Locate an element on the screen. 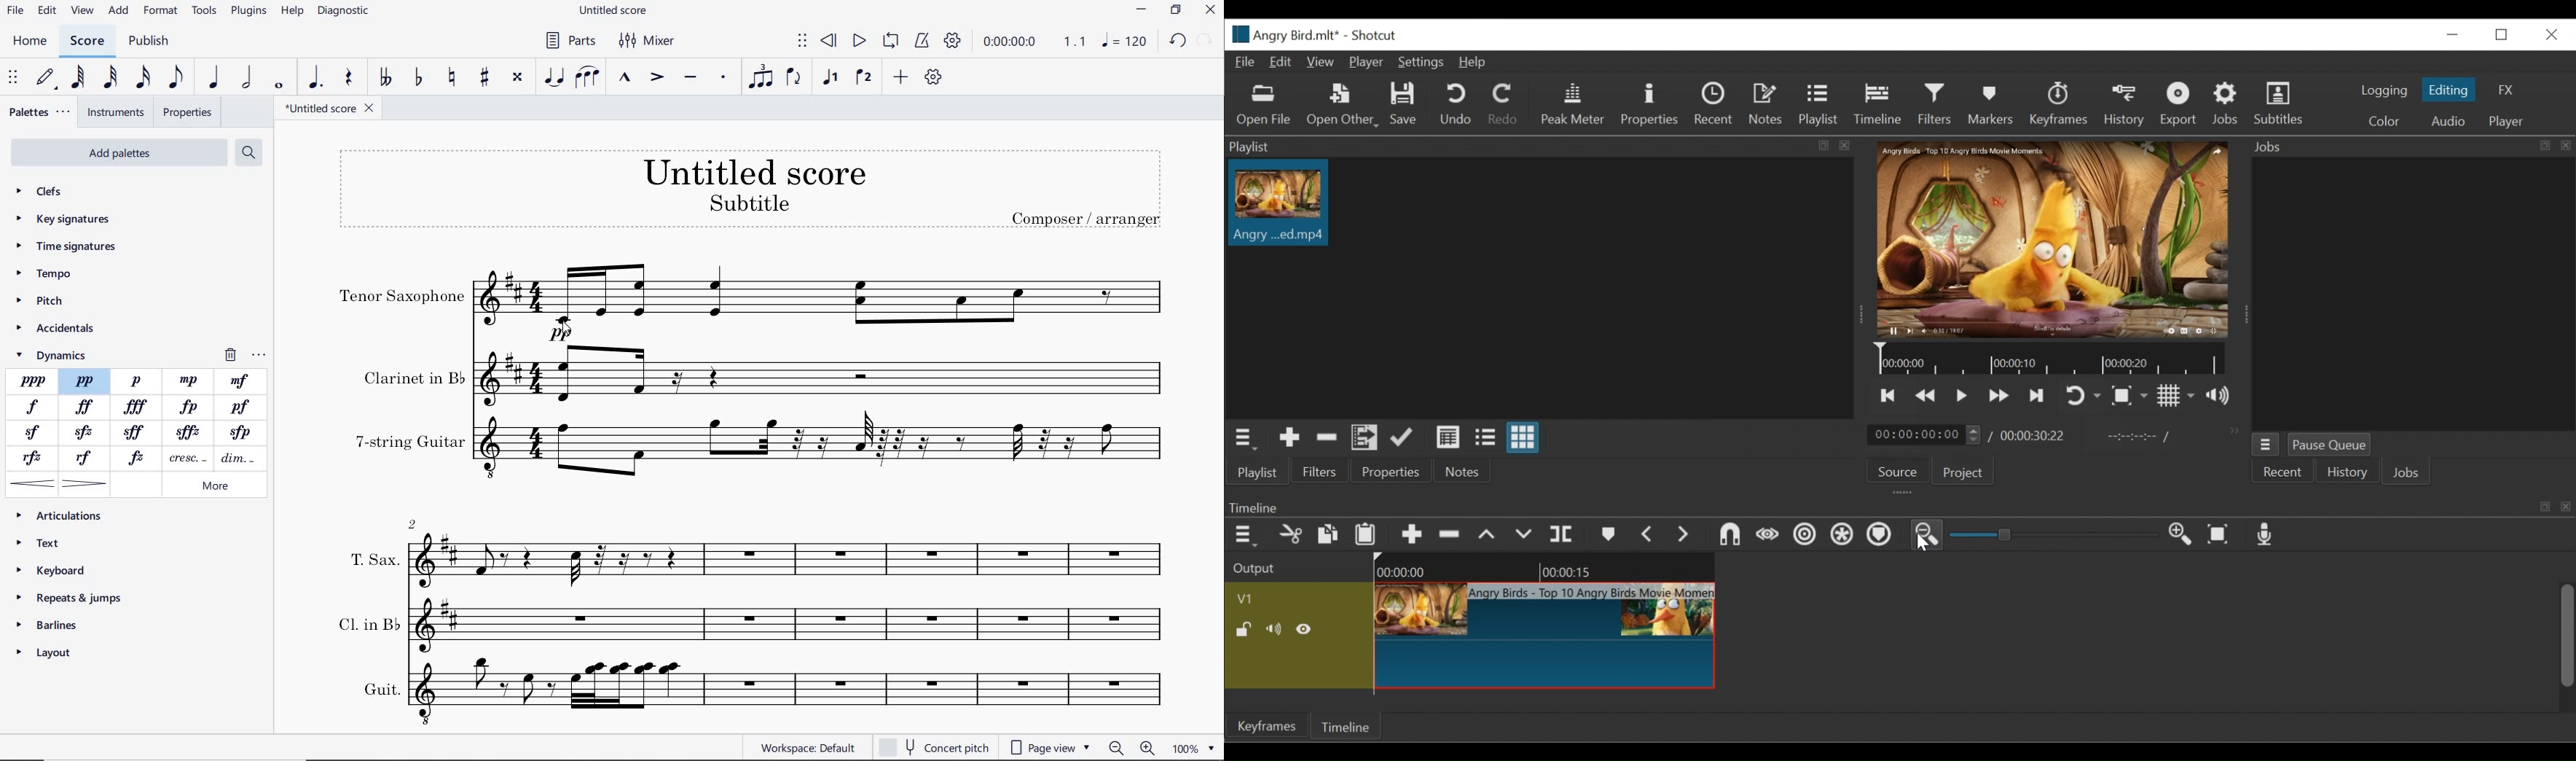 This screenshot has width=2576, height=784. DECRESENDO LINE is located at coordinates (239, 458).